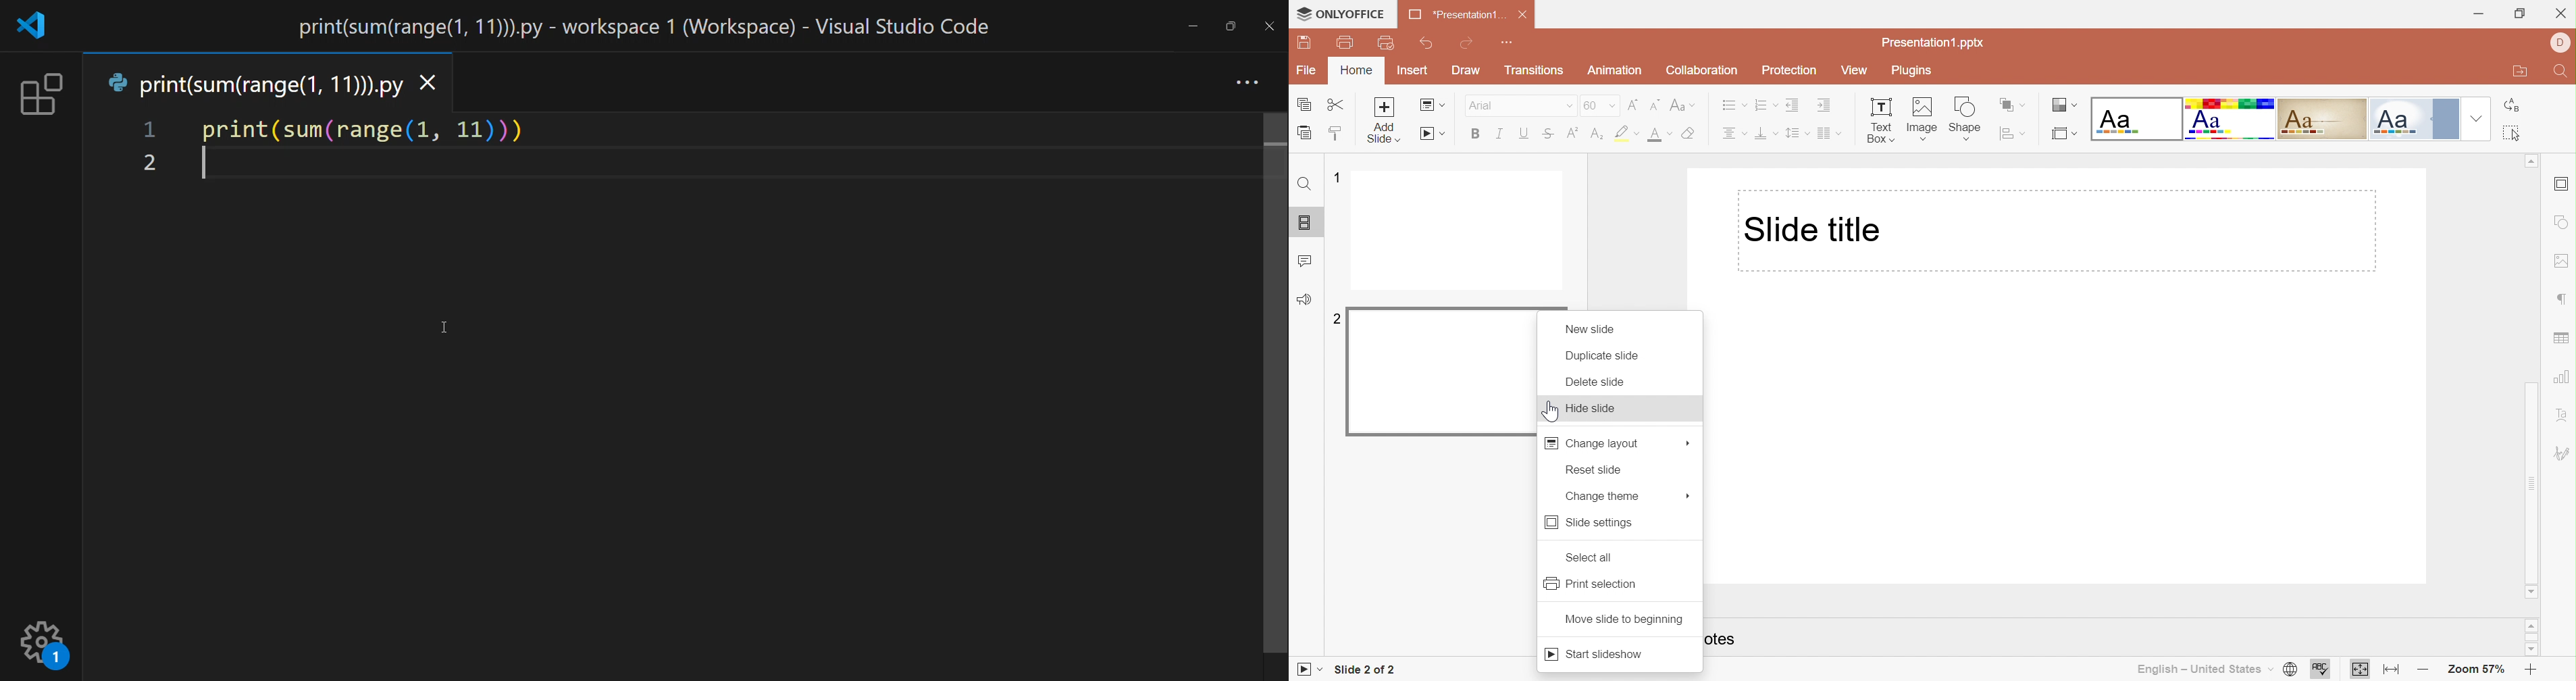 The height and width of the screenshot is (700, 2576). I want to click on Official, so click(2411, 119).